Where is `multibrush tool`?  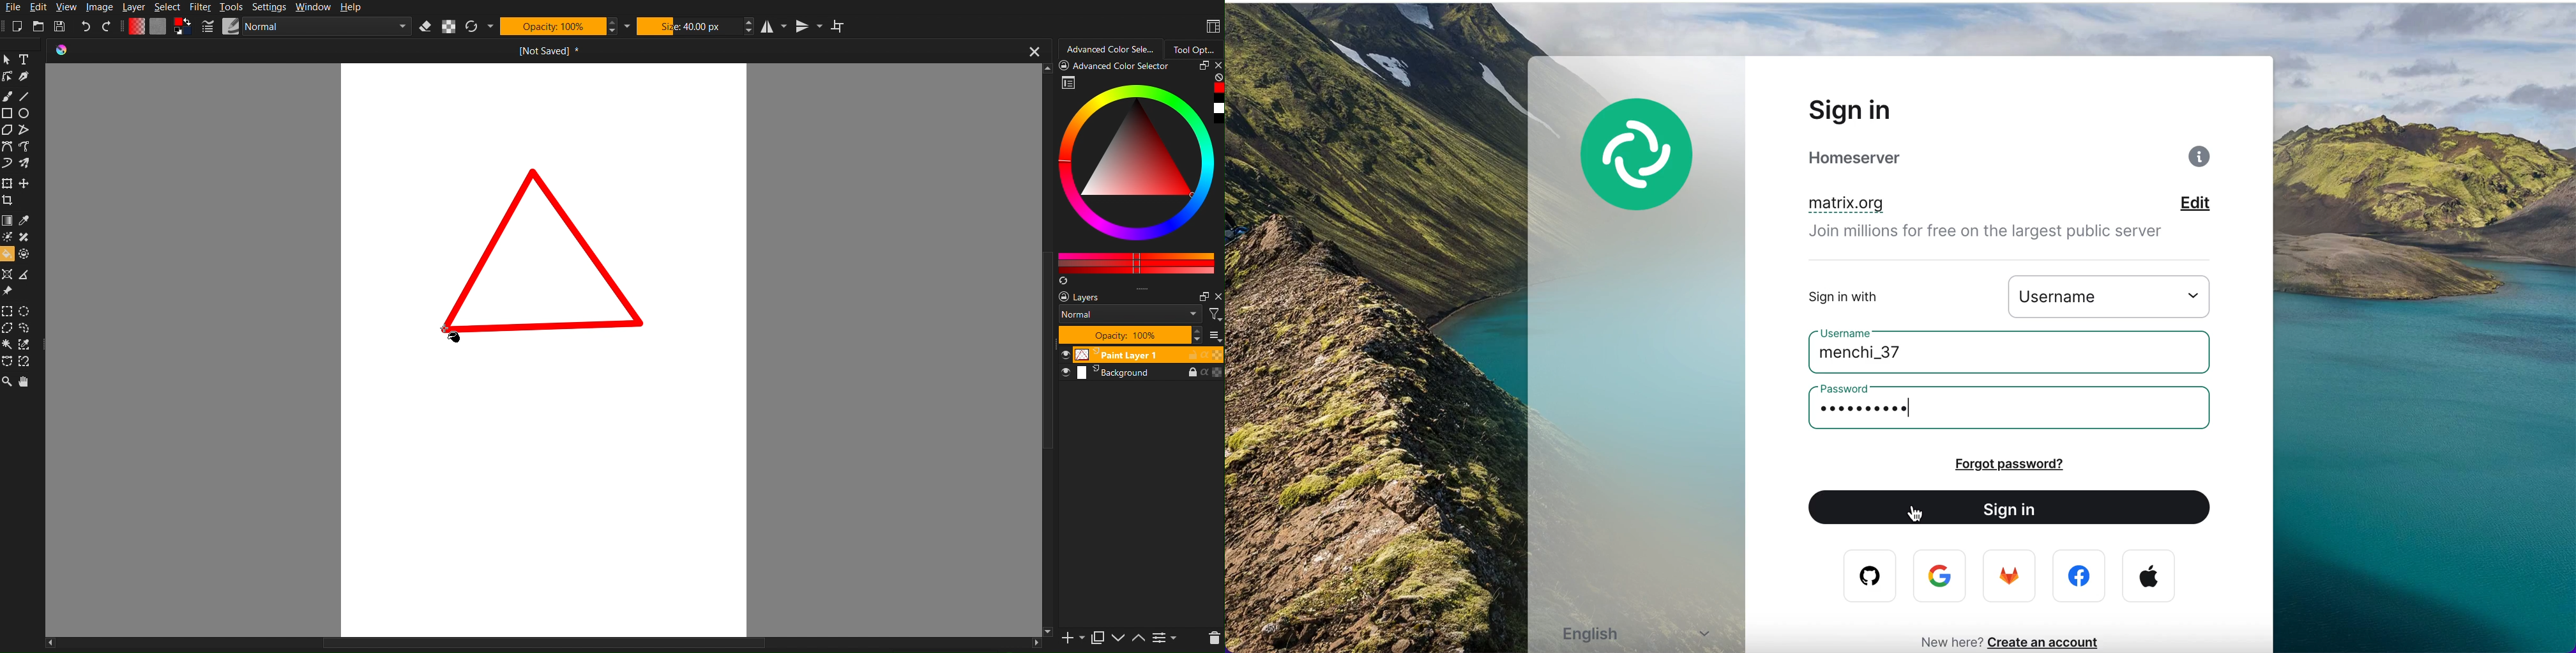
multibrush tool is located at coordinates (26, 164).